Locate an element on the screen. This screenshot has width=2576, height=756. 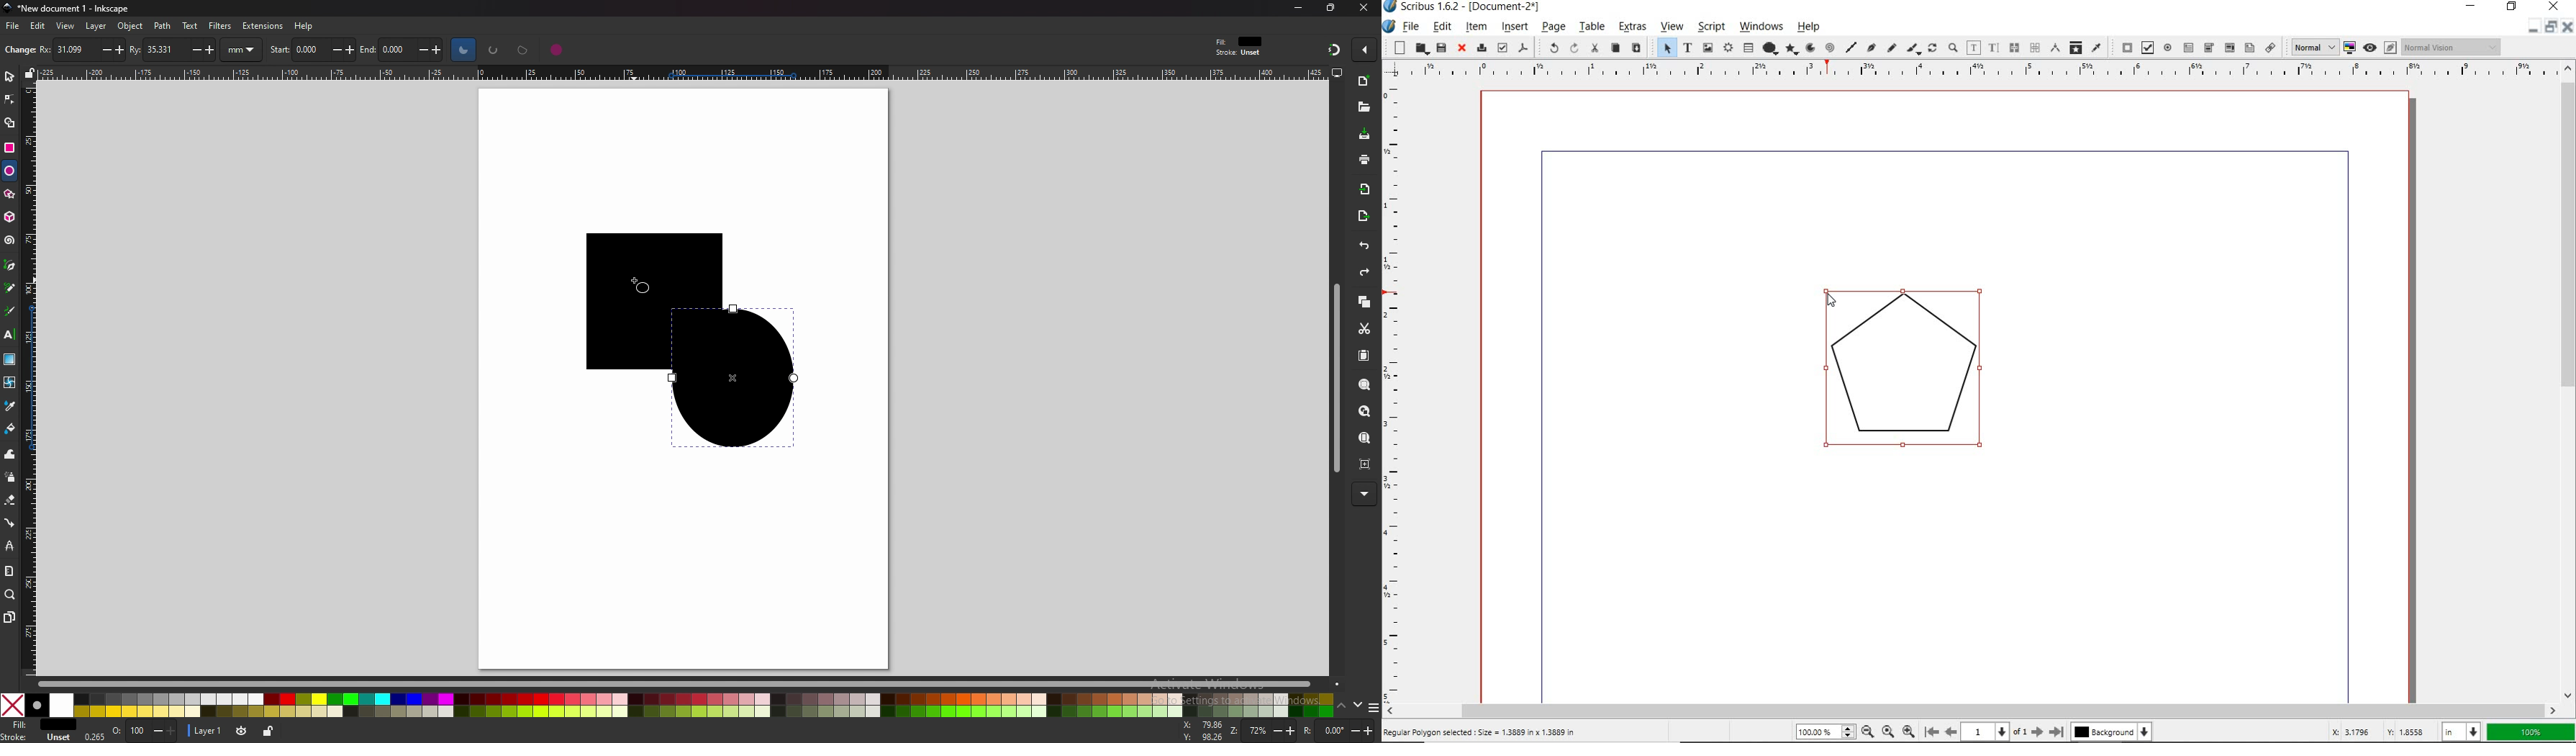
down is located at coordinates (1359, 707).